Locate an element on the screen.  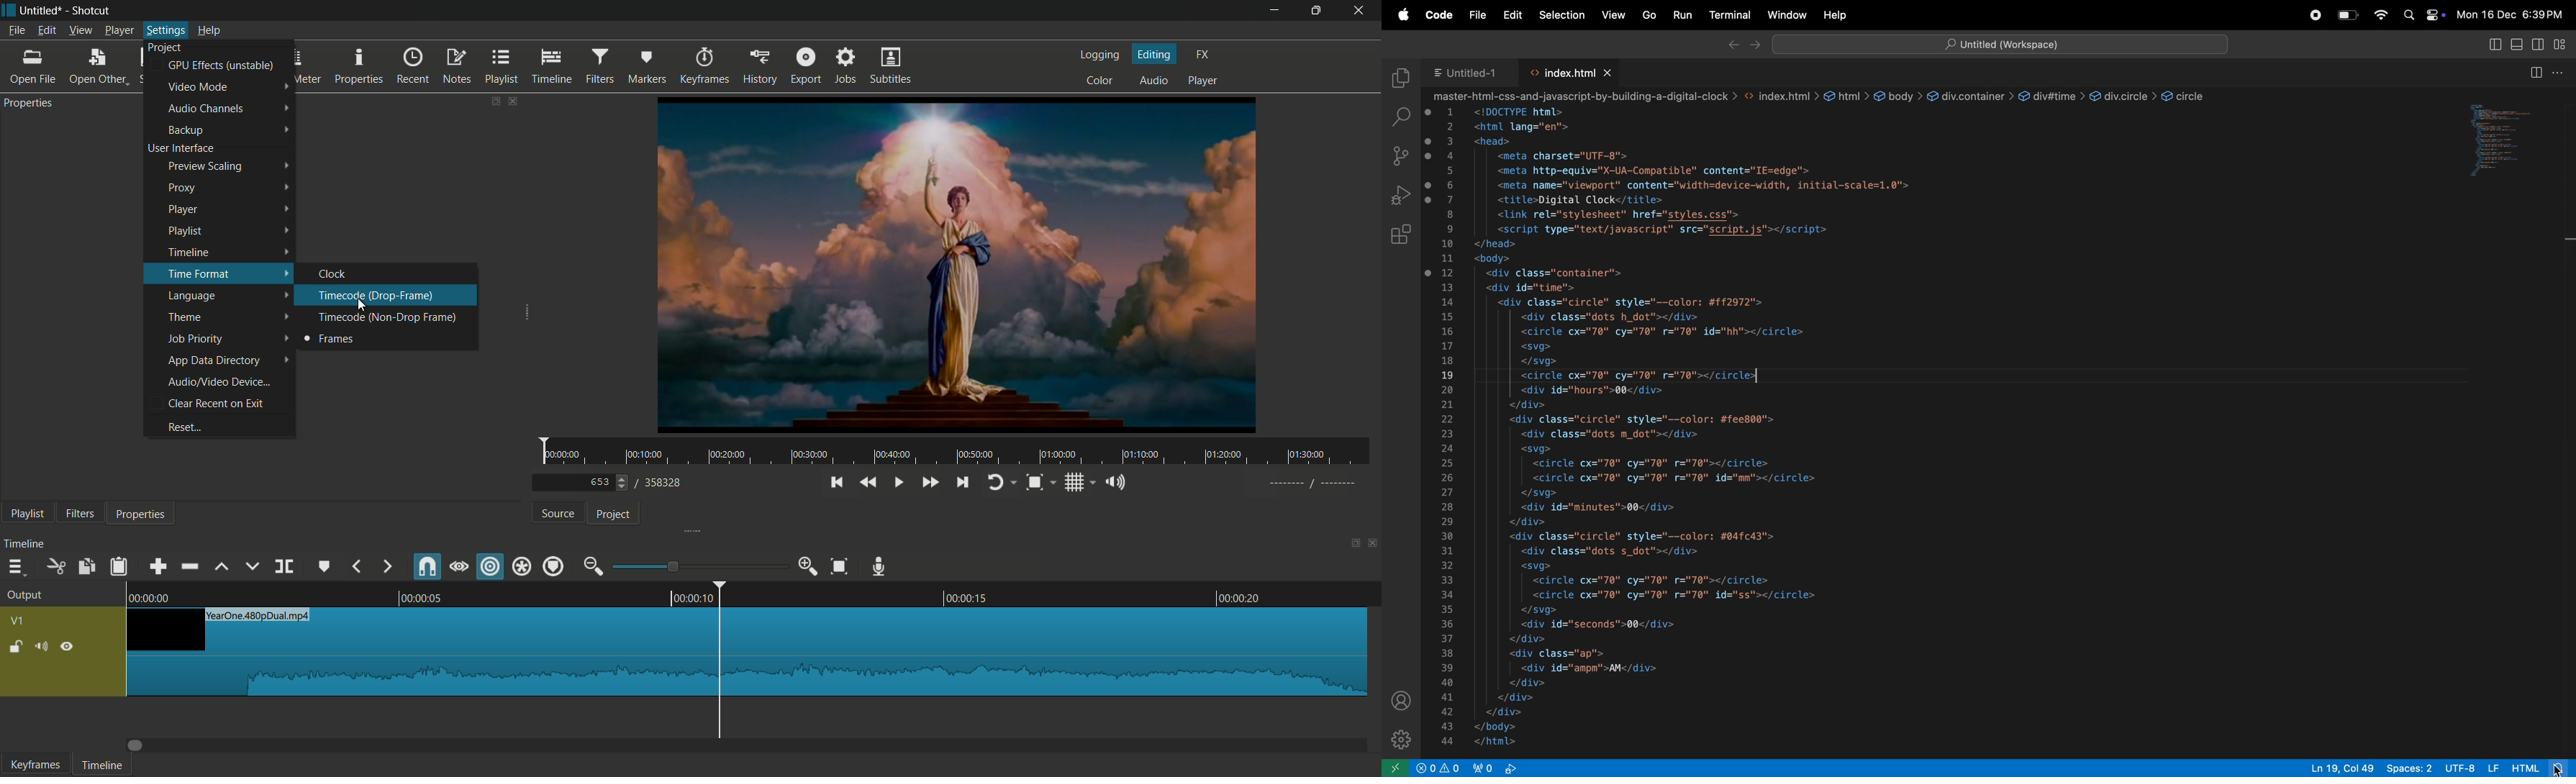
close app is located at coordinates (1361, 10).